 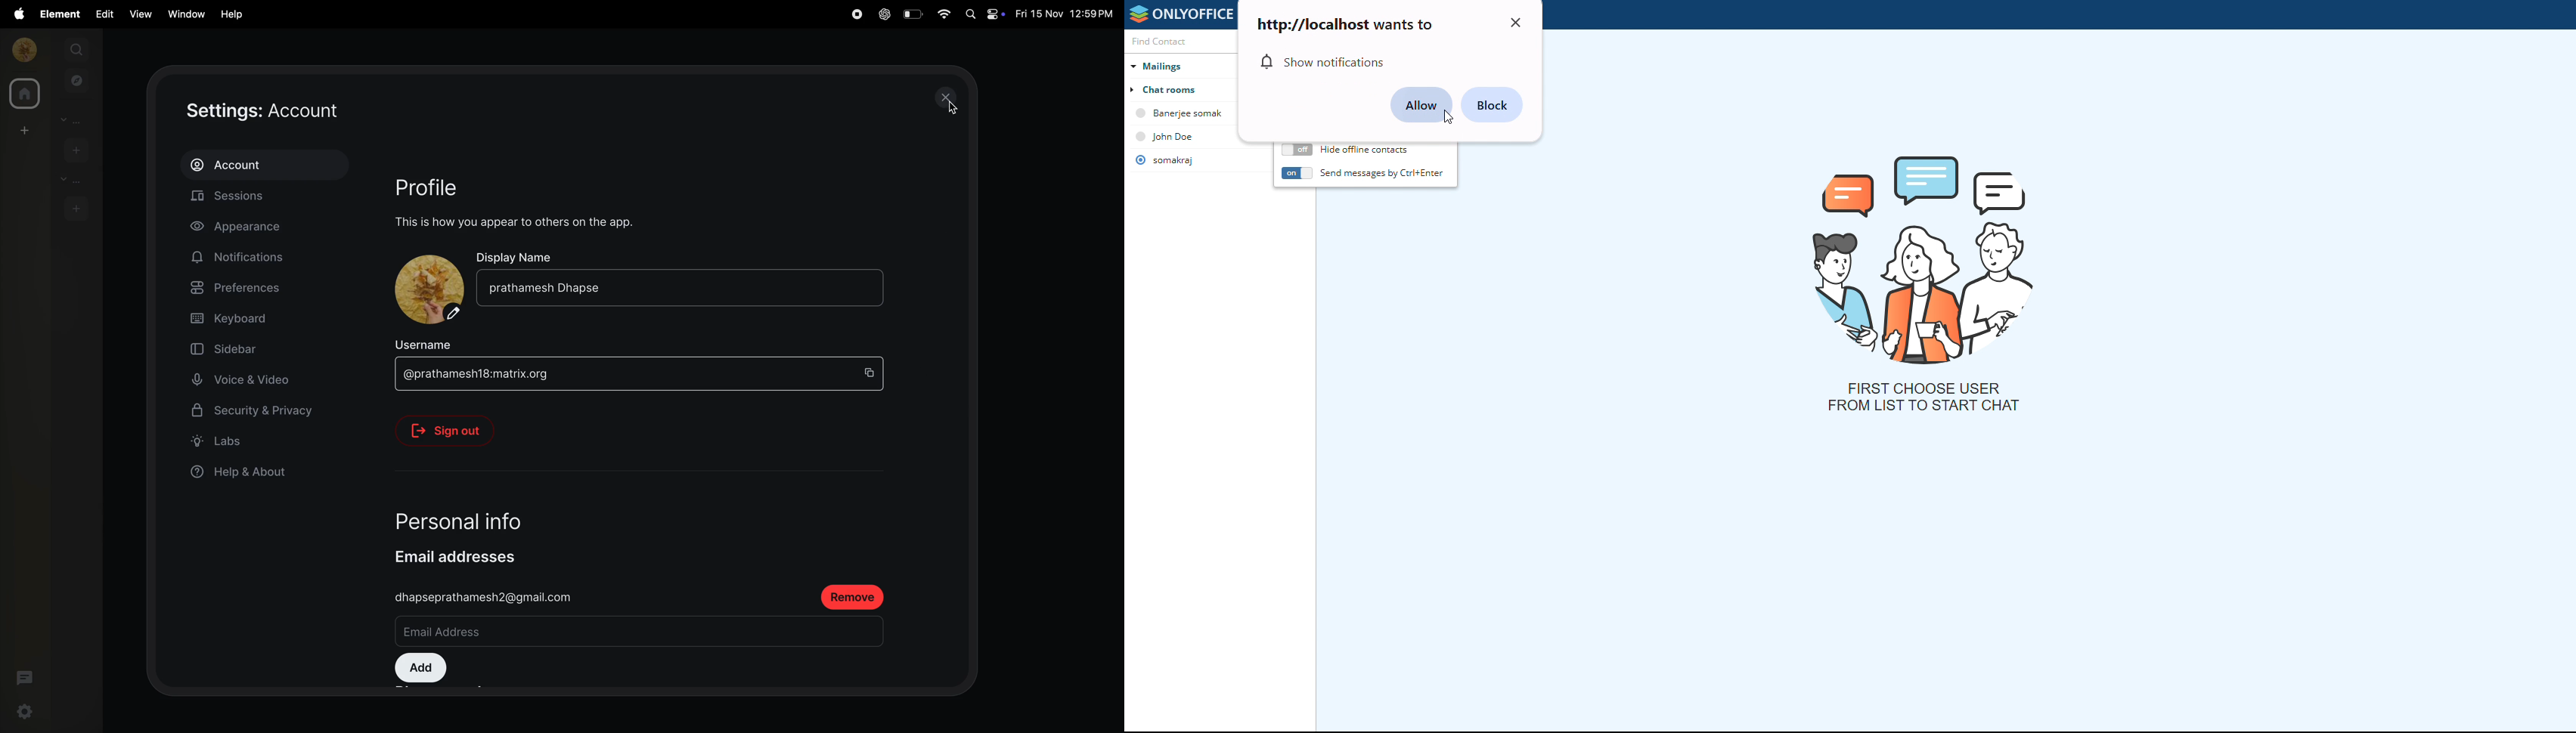 What do you see at coordinates (482, 373) in the screenshot?
I see `matrix id` at bounding box center [482, 373].